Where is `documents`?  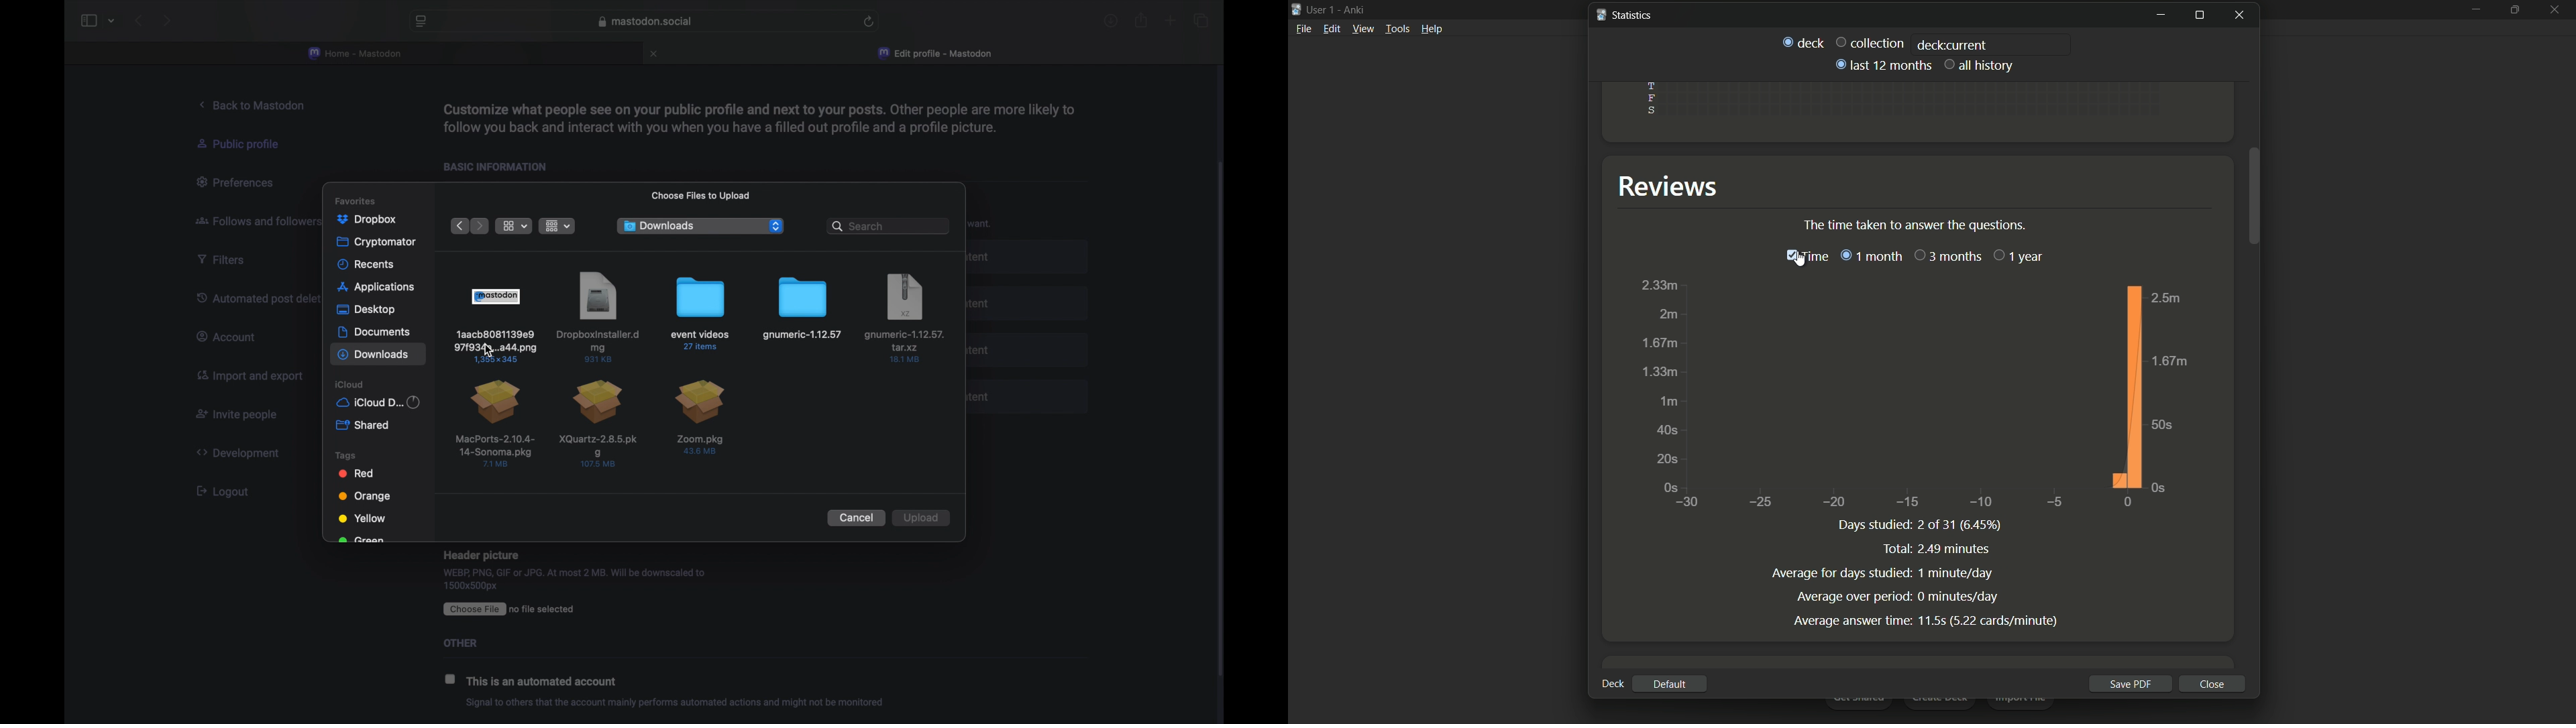 documents is located at coordinates (374, 332).